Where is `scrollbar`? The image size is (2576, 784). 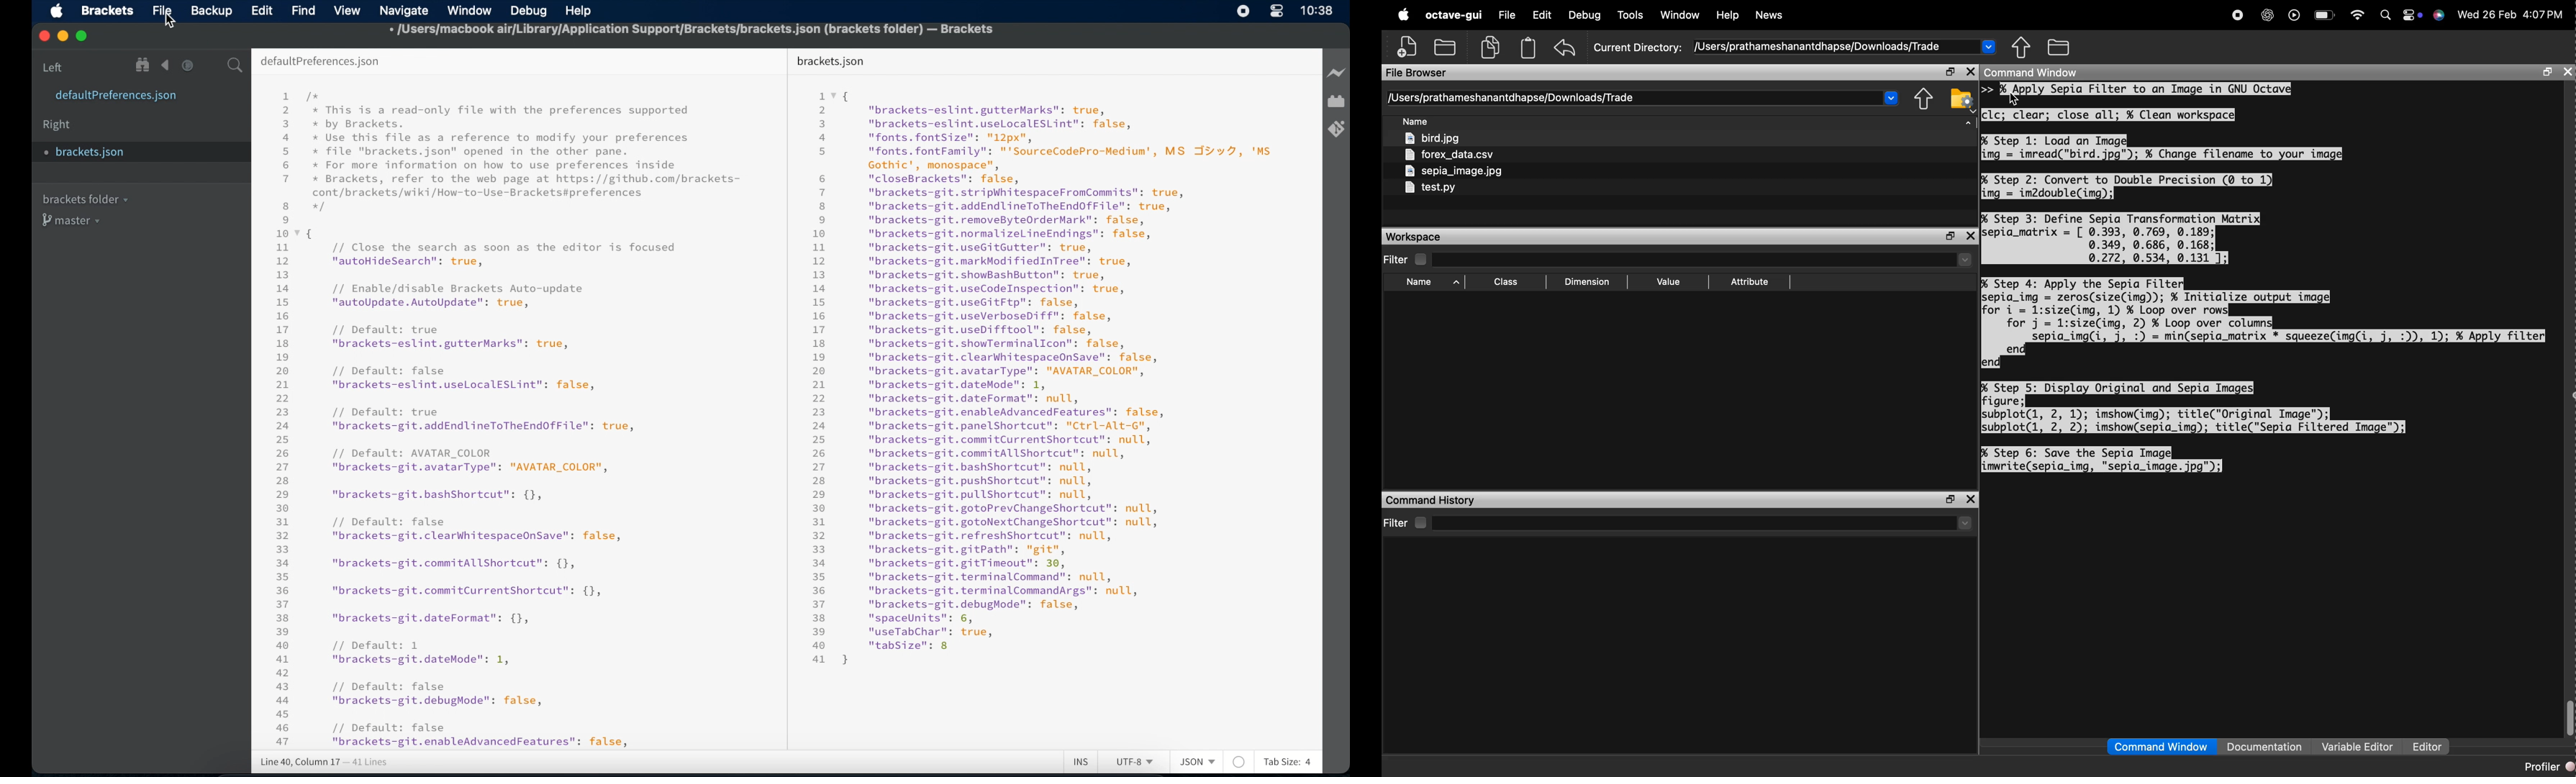
scrollbar is located at coordinates (2571, 718).